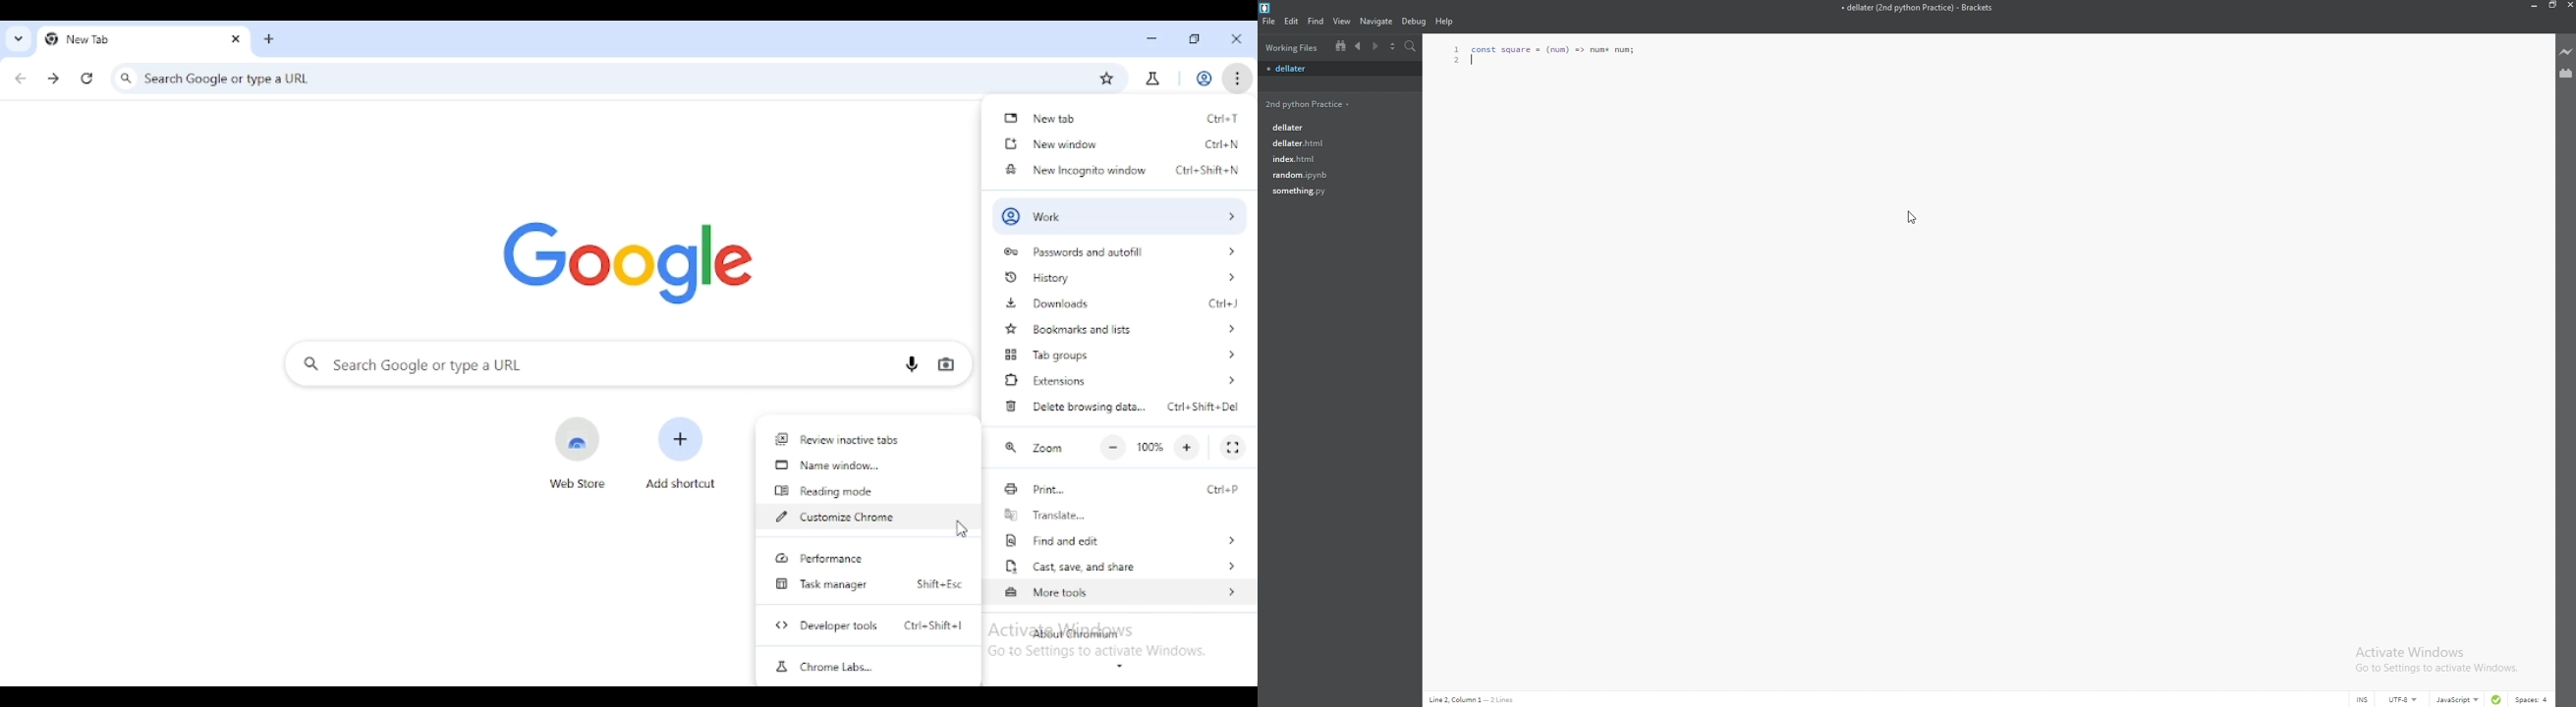 The height and width of the screenshot is (728, 2576). Describe the element at coordinates (826, 625) in the screenshot. I see `developer tools` at that location.